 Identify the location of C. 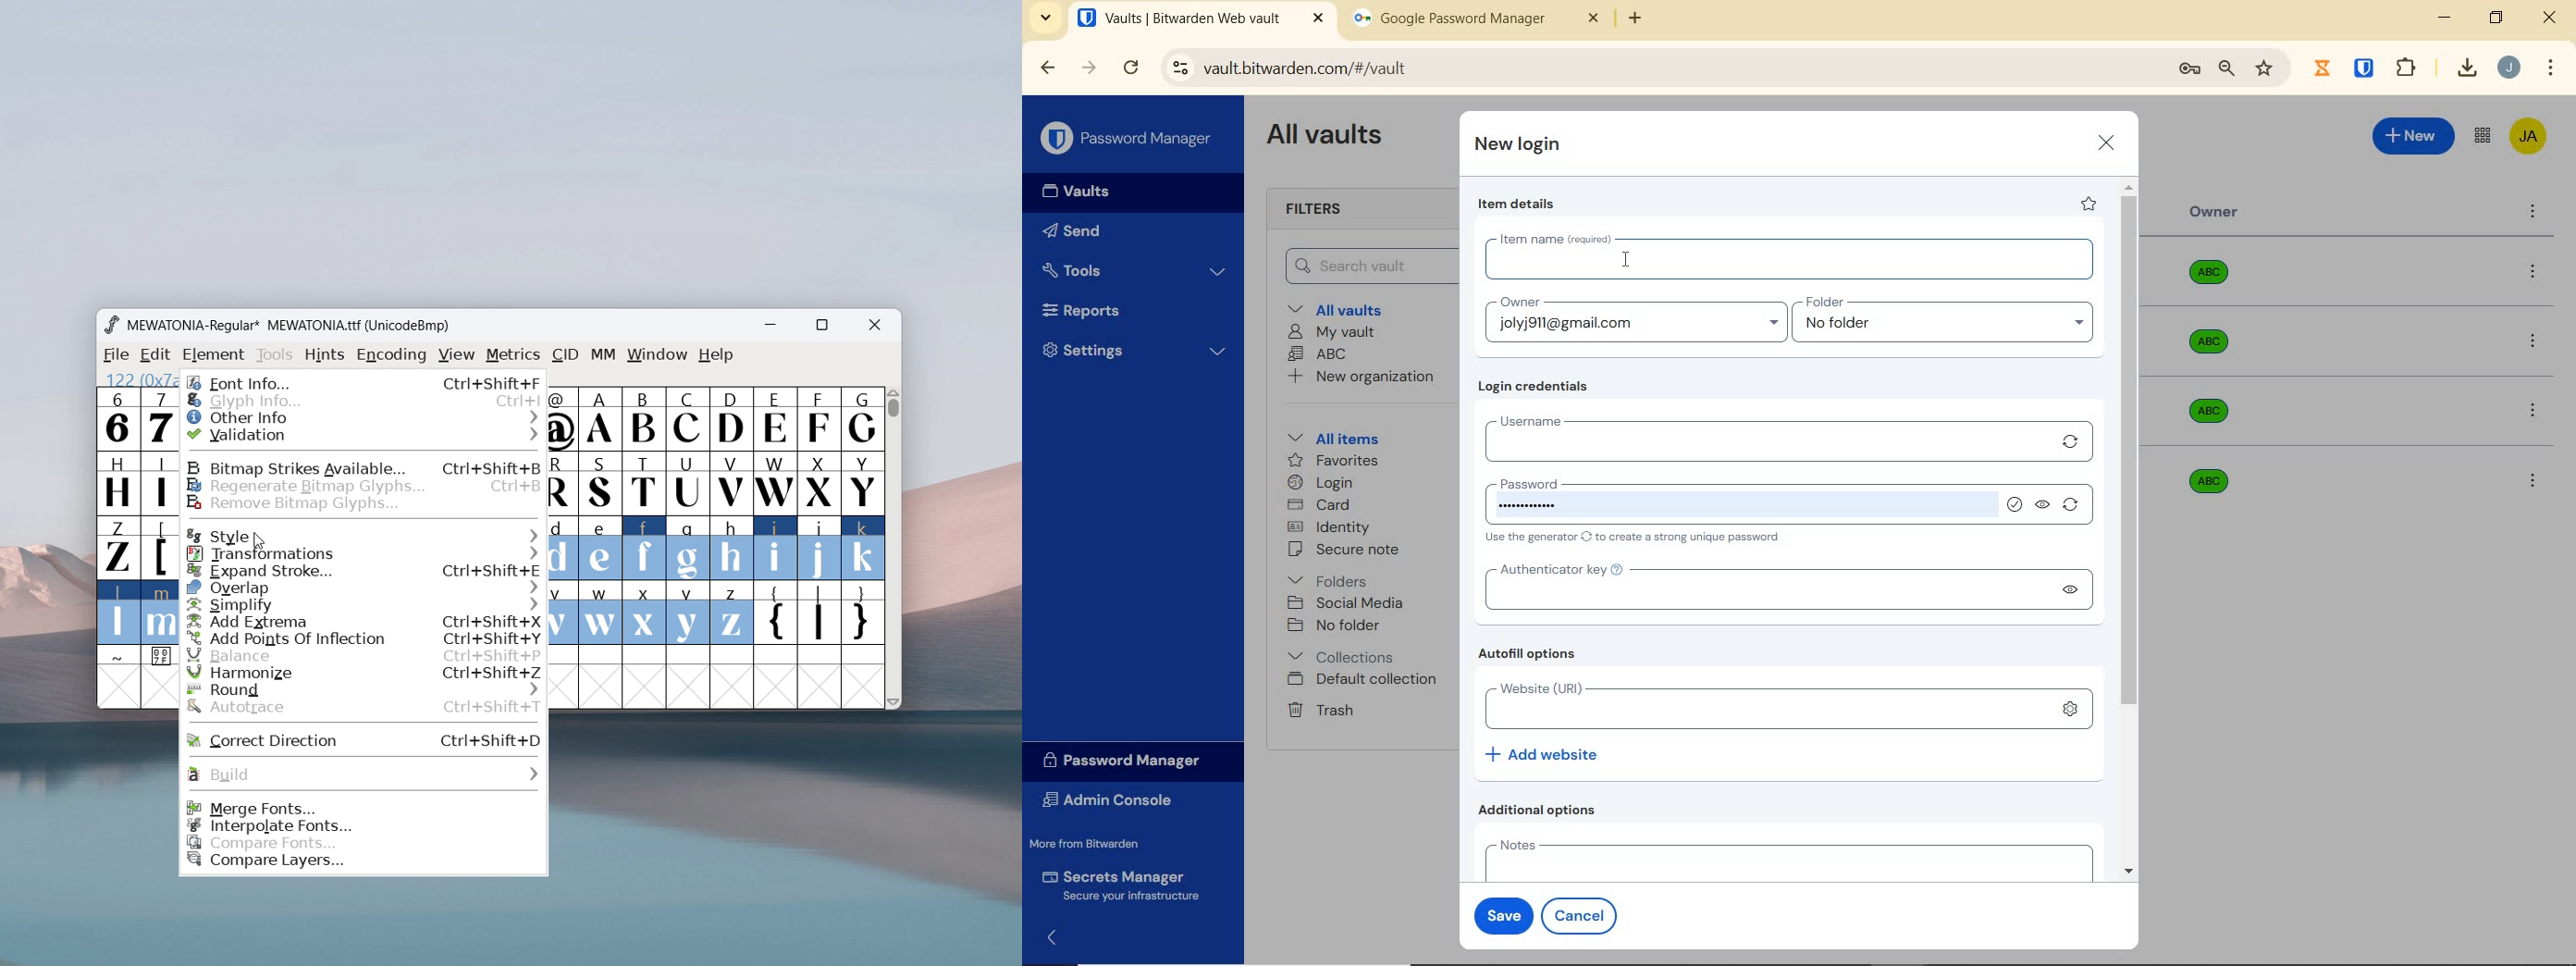
(687, 419).